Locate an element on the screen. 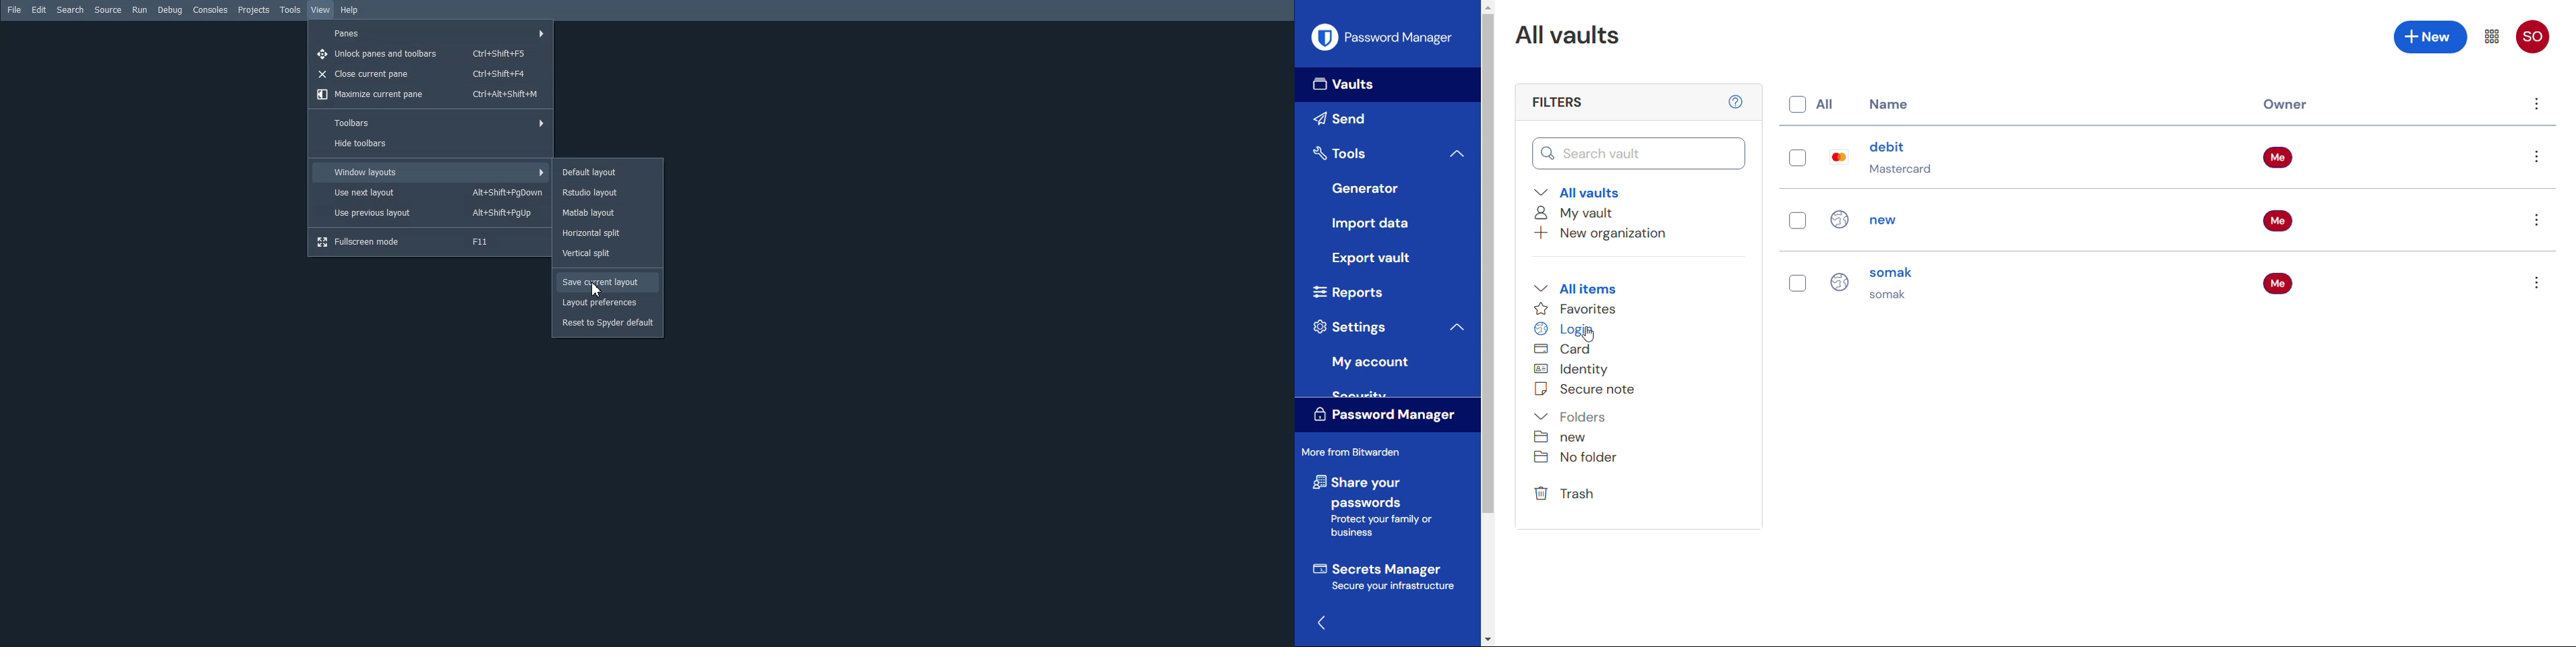 The height and width of the screenshot is (672, 2576). Options is located at coordinates (2535, 220).